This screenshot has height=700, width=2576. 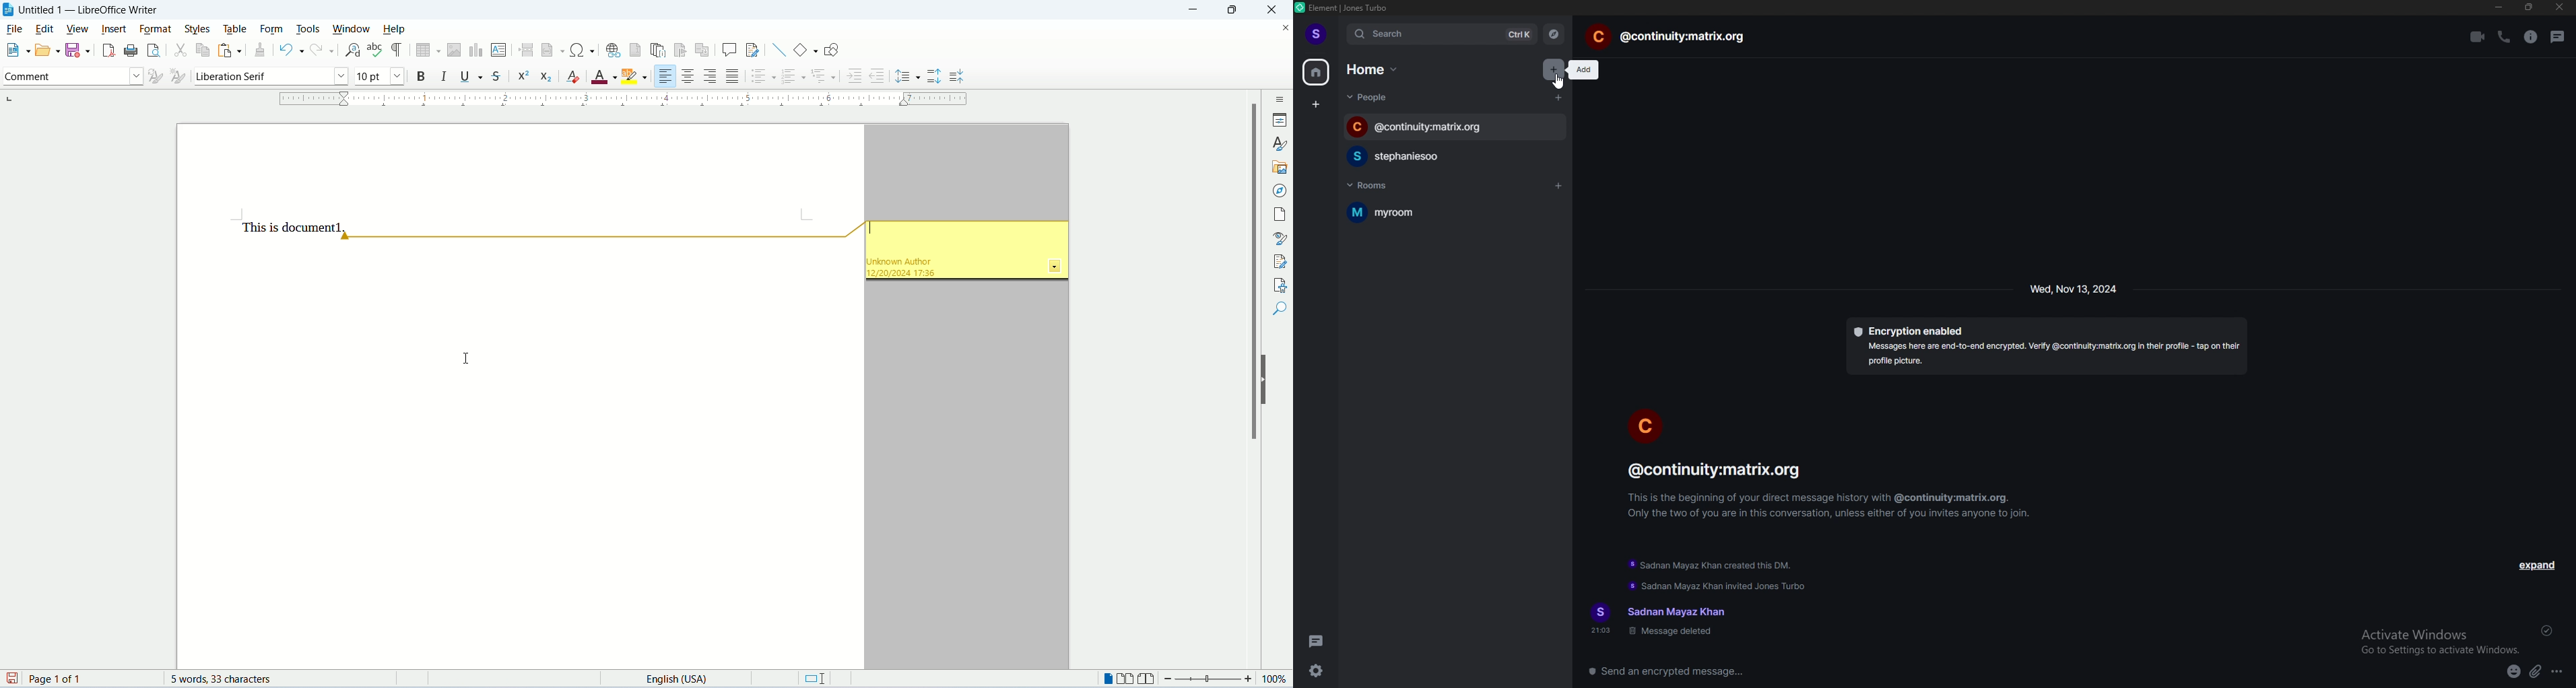 I want to click on styles, so click(x=1280, y=143).